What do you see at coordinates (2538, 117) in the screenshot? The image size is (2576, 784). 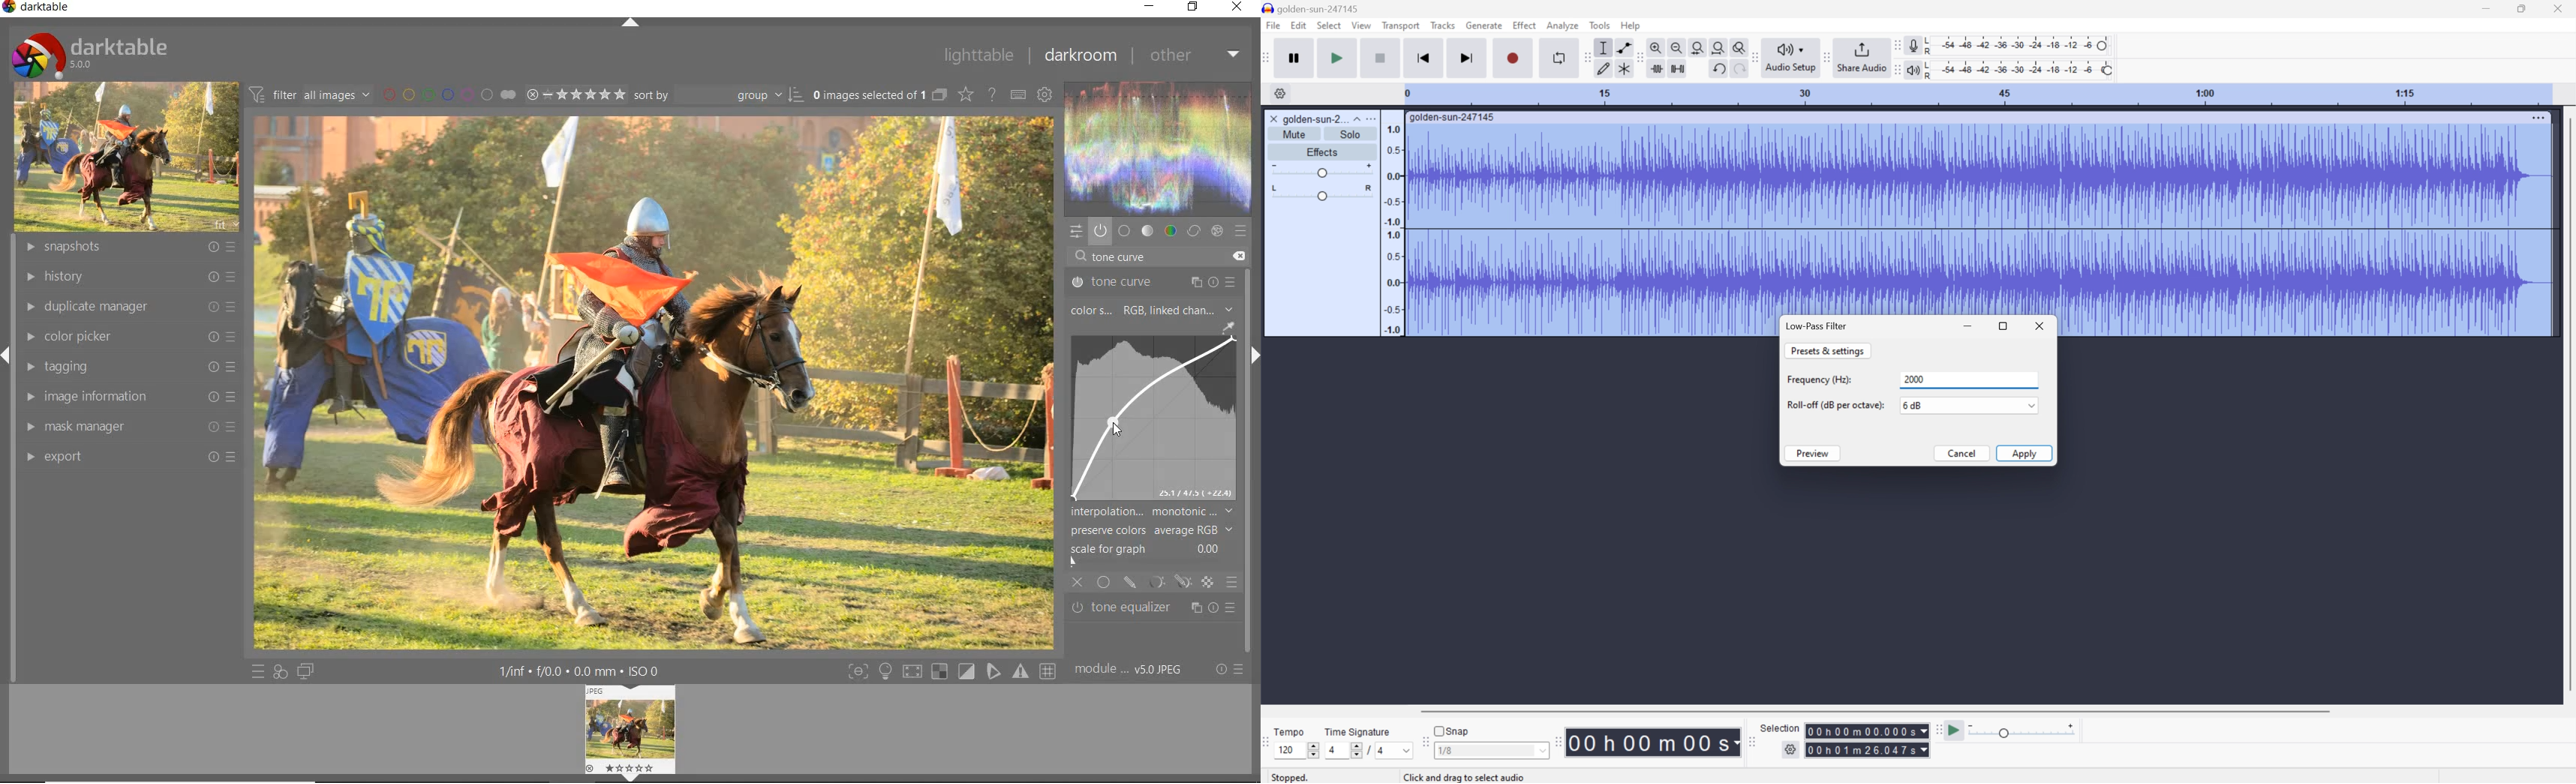 I see `More` at bounding box center [2538, 117].